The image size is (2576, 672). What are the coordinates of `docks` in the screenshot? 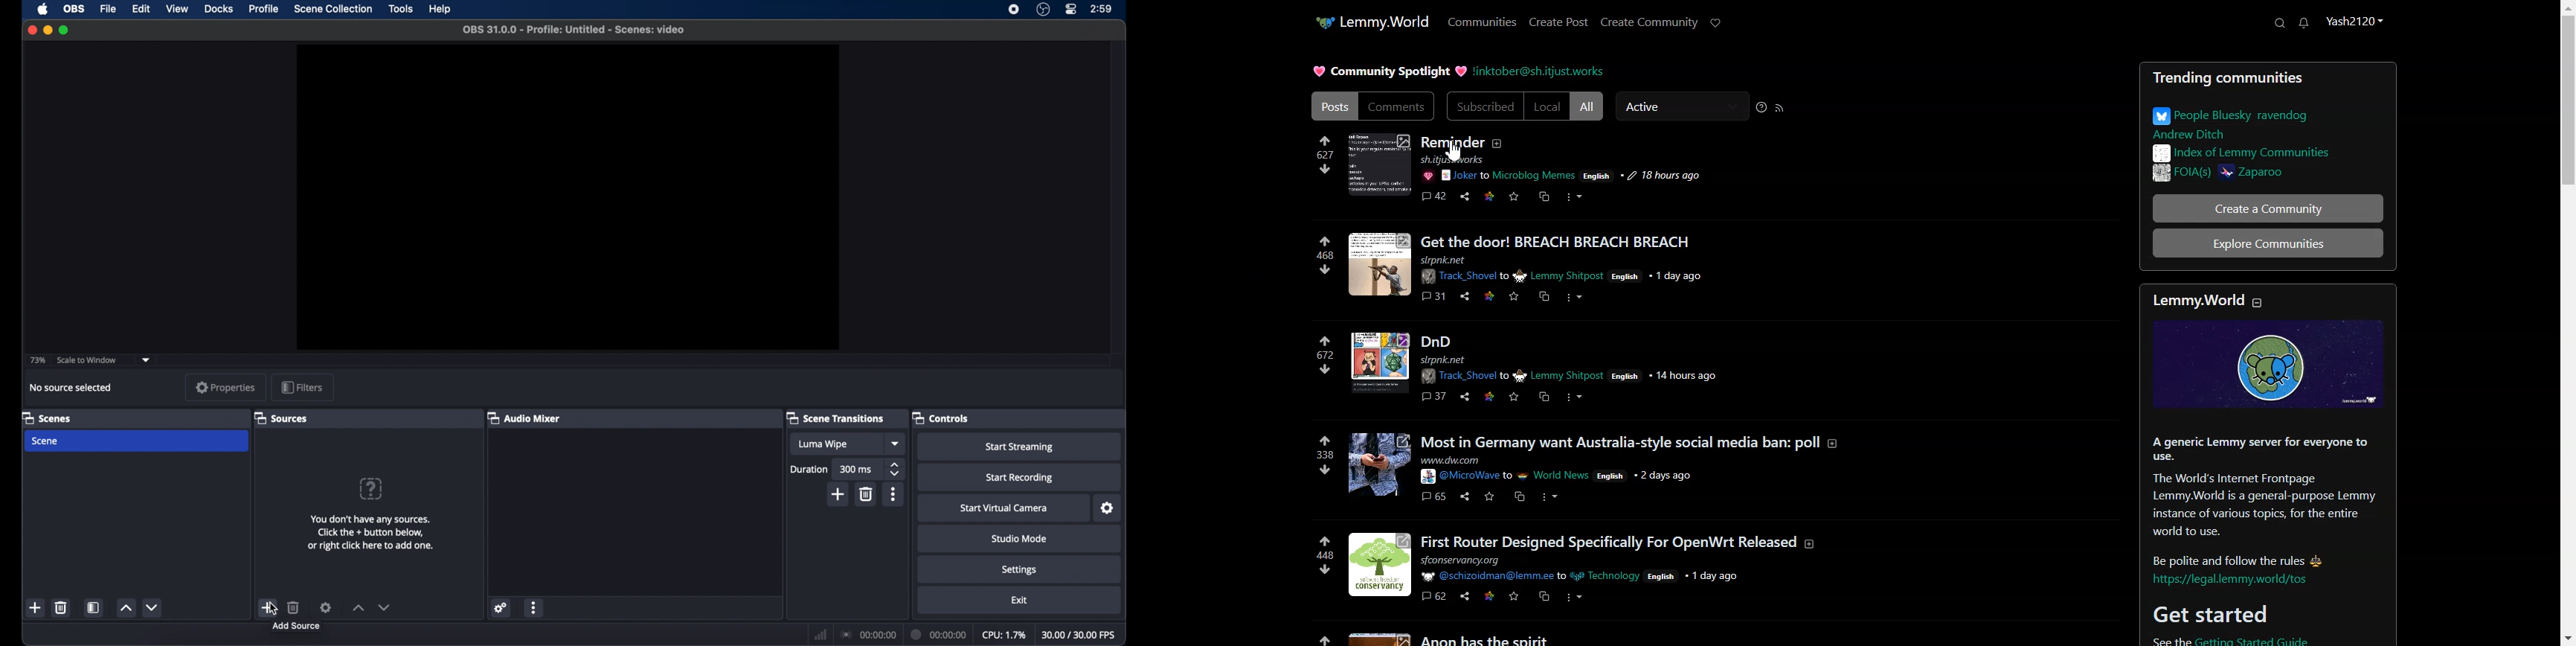 It's located at (219, 10).